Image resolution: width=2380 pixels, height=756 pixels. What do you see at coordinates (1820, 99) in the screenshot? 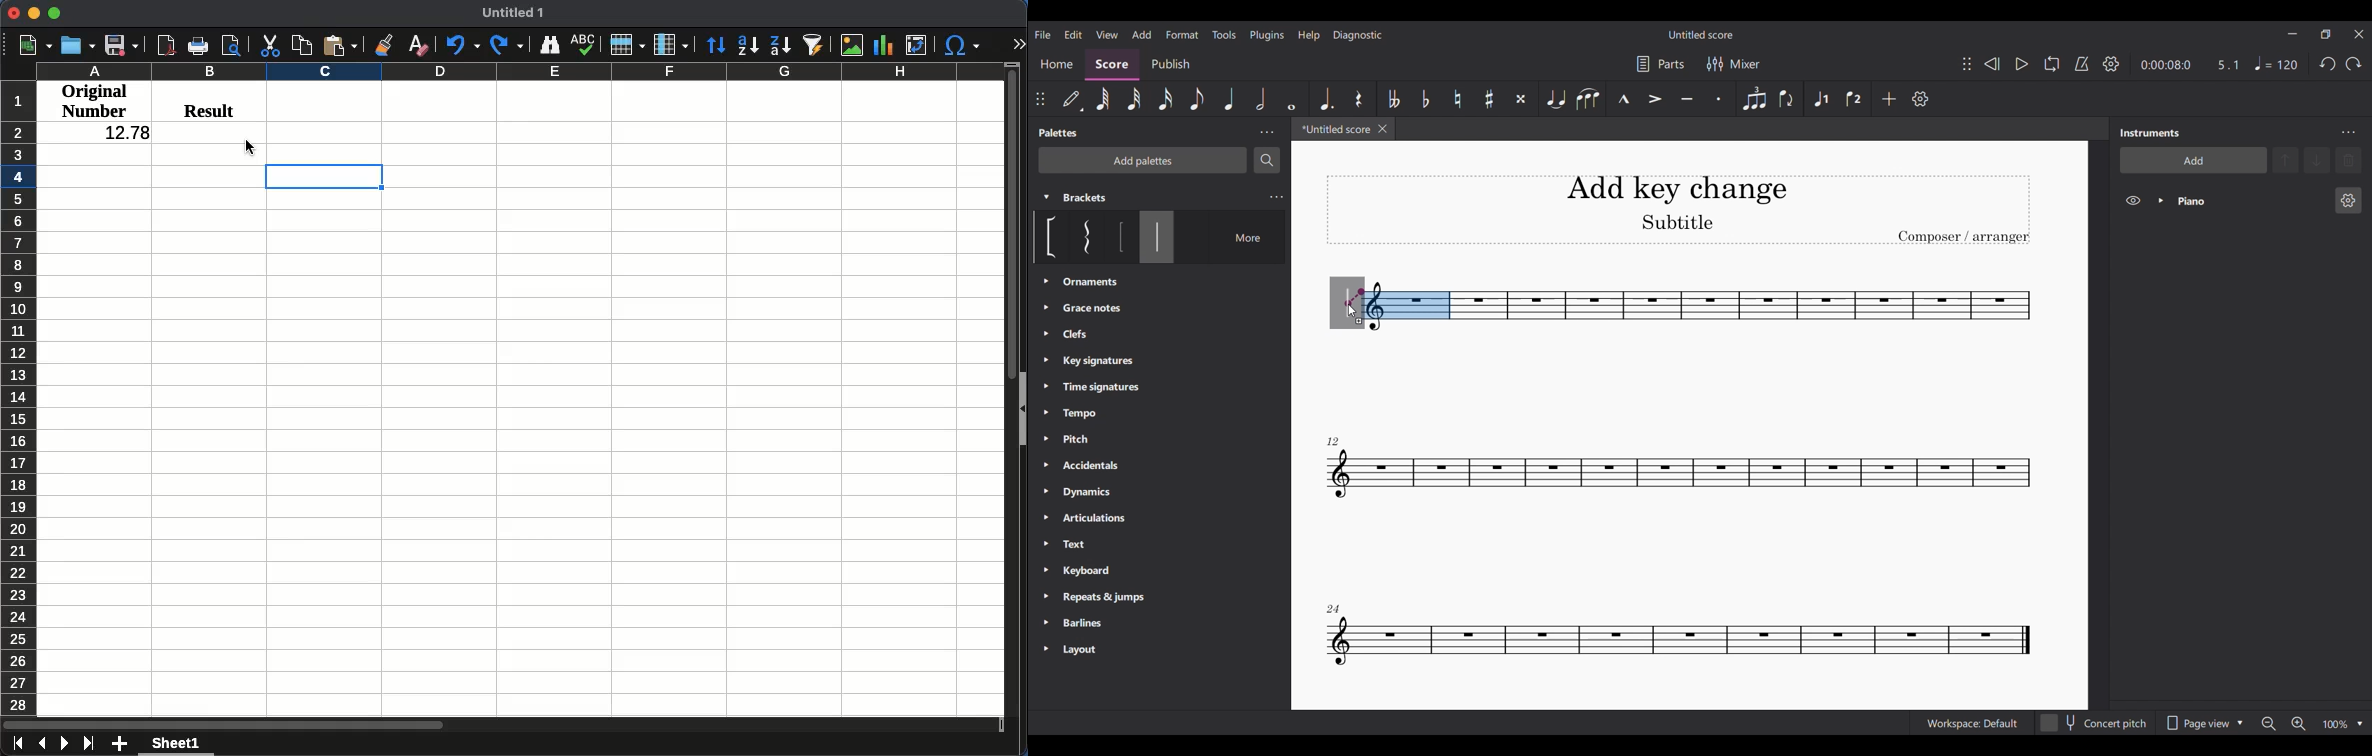
I see `Voice 1` at bounding box center [1820, 99].